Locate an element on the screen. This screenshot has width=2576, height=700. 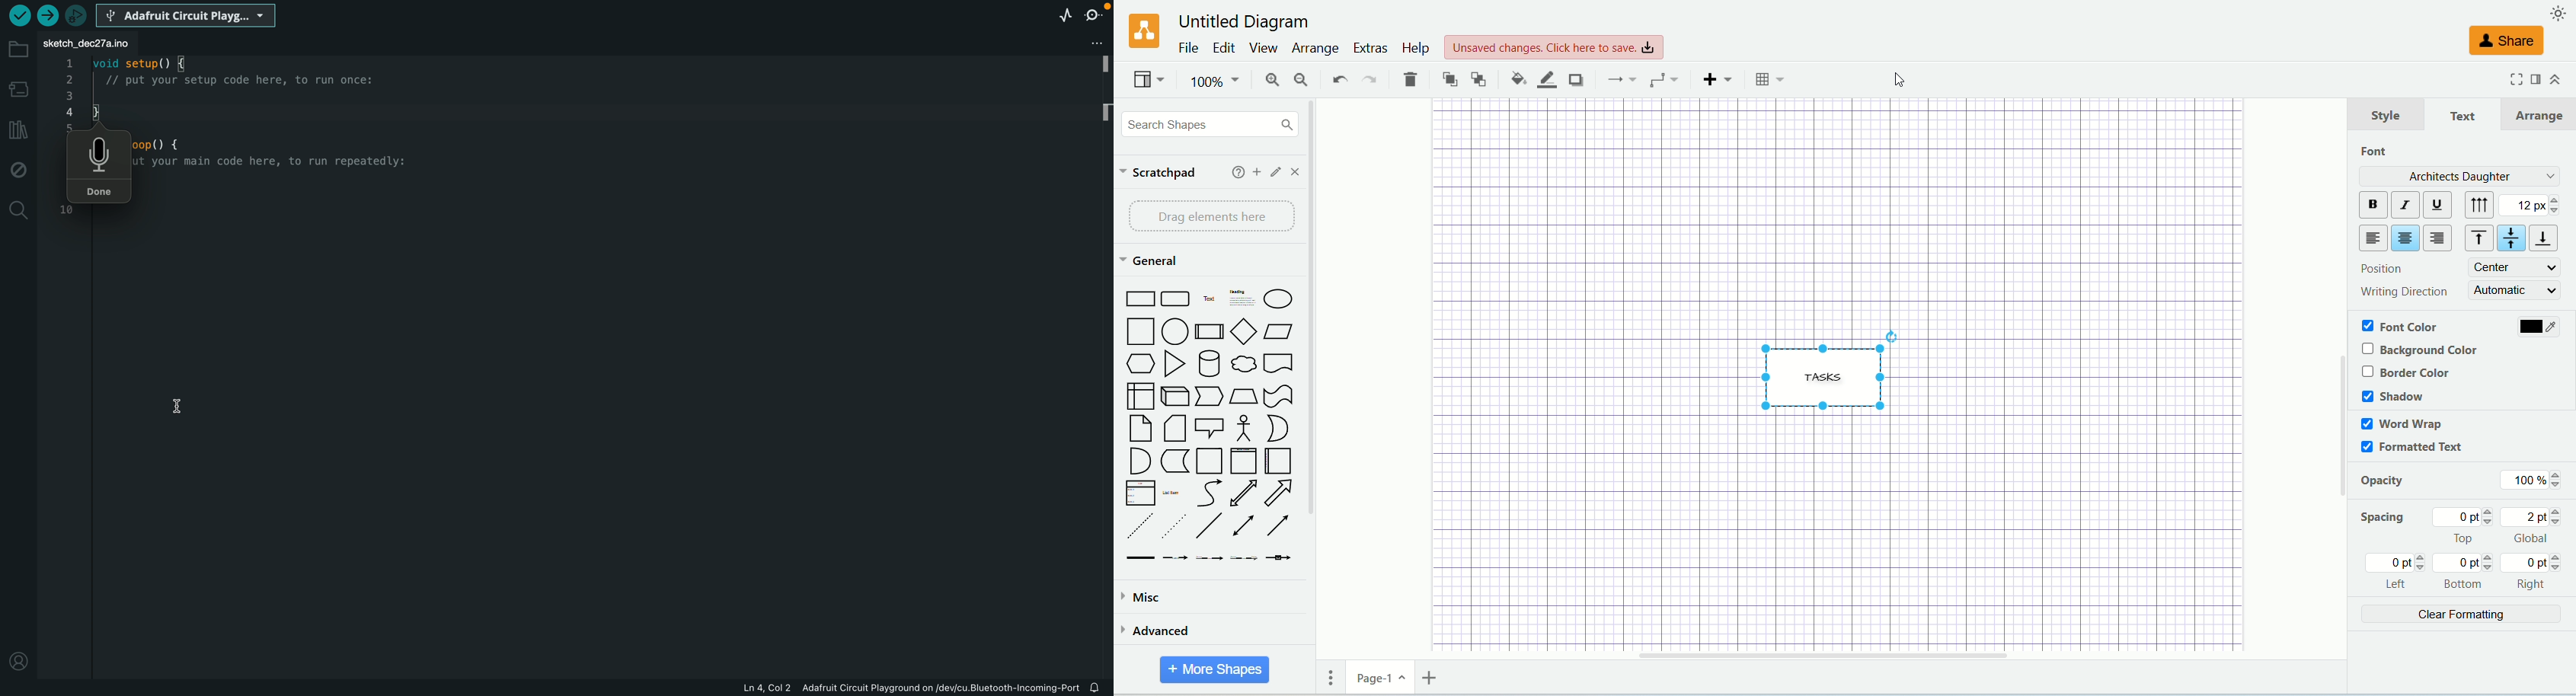
spacing is located at coordinates (2383, 520).